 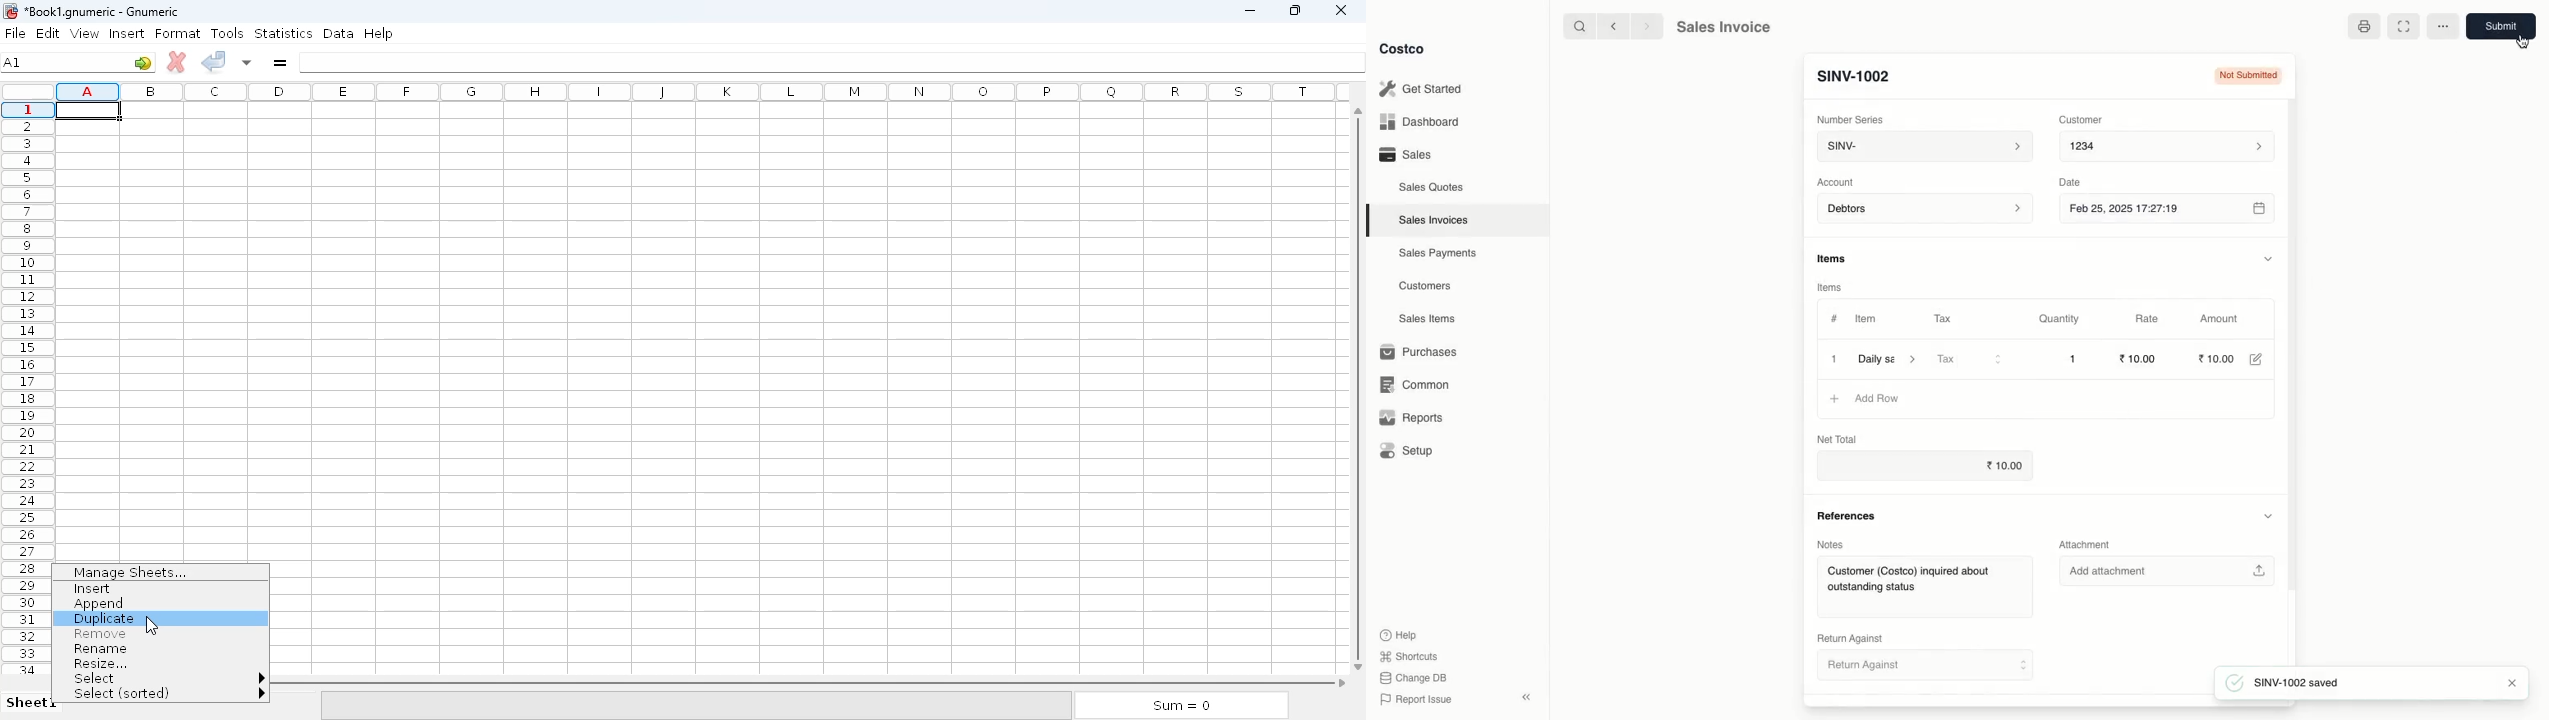 What do you see at coordinates (1830, 285) in the screenshot?
I see `Items` at bounding box center [1830, 285].